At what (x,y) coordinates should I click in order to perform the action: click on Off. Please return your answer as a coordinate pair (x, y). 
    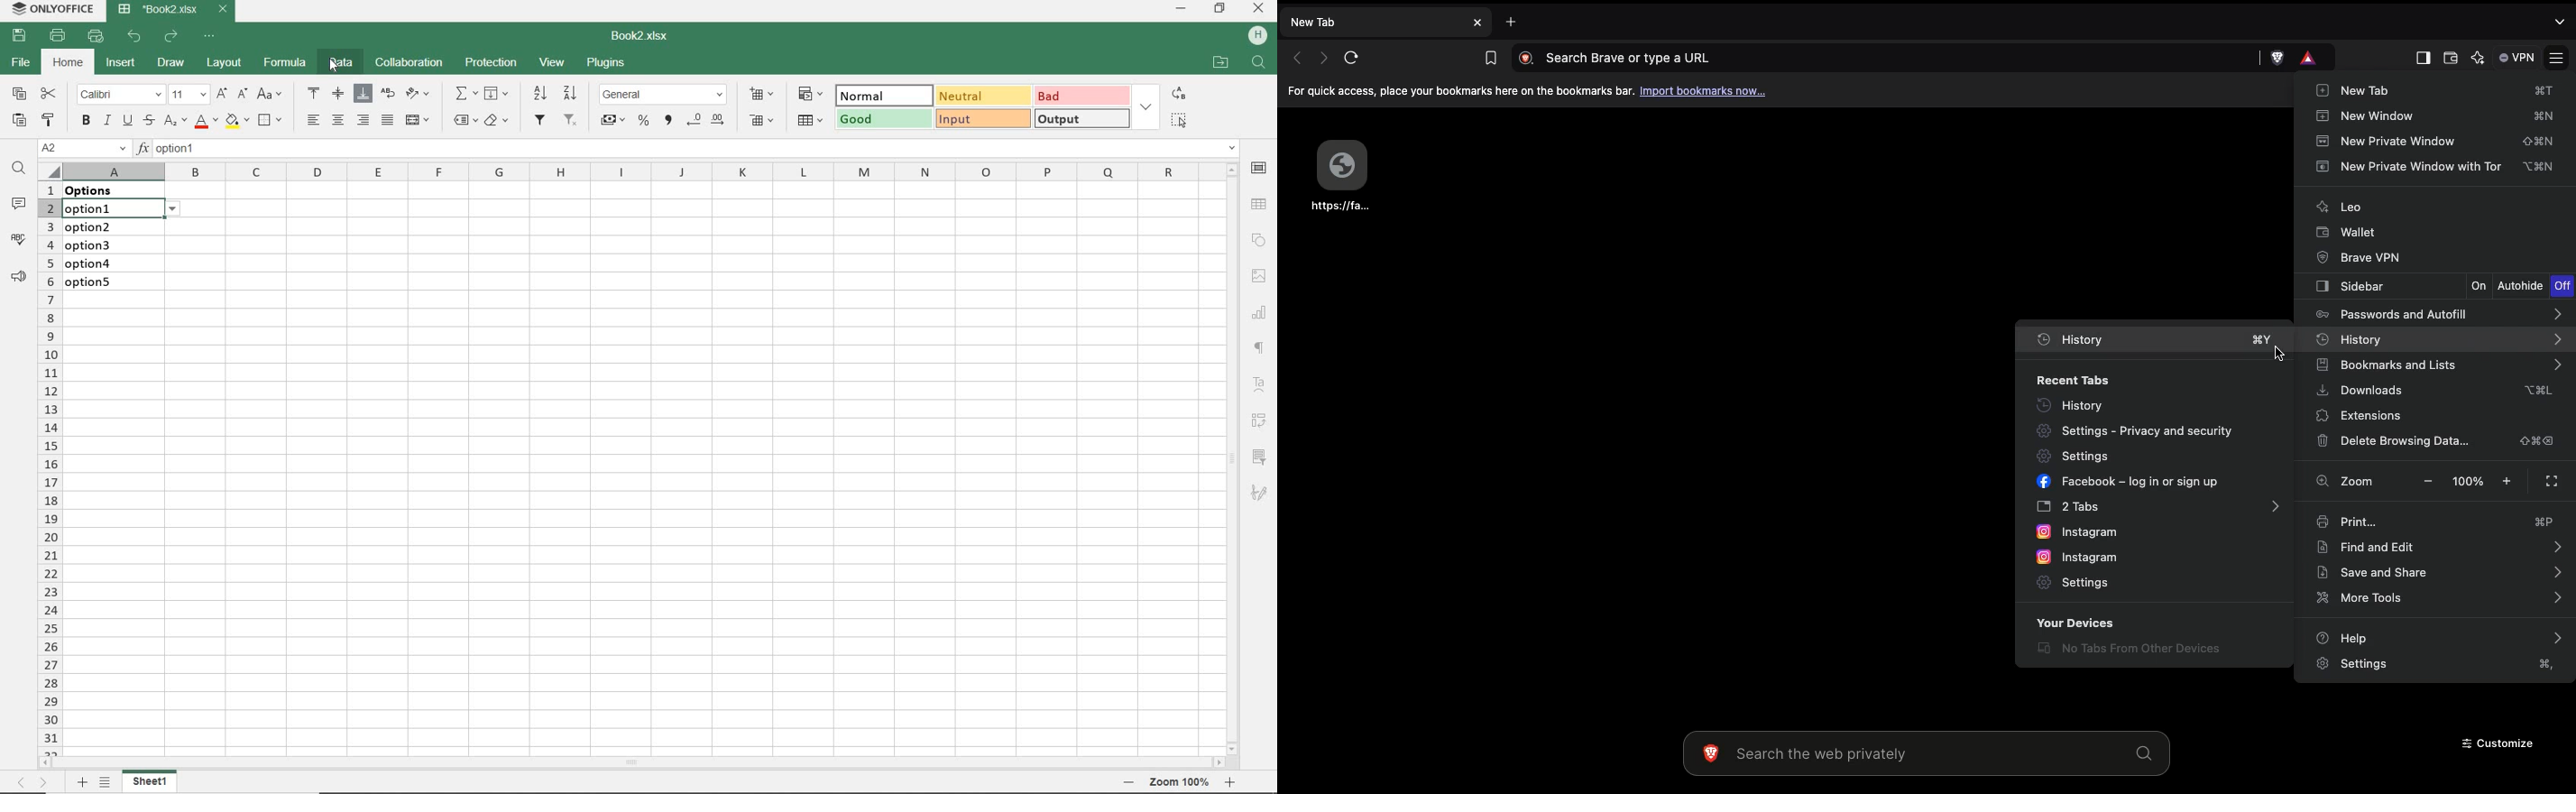
    Looking at the image, I should click on (2562, 285).